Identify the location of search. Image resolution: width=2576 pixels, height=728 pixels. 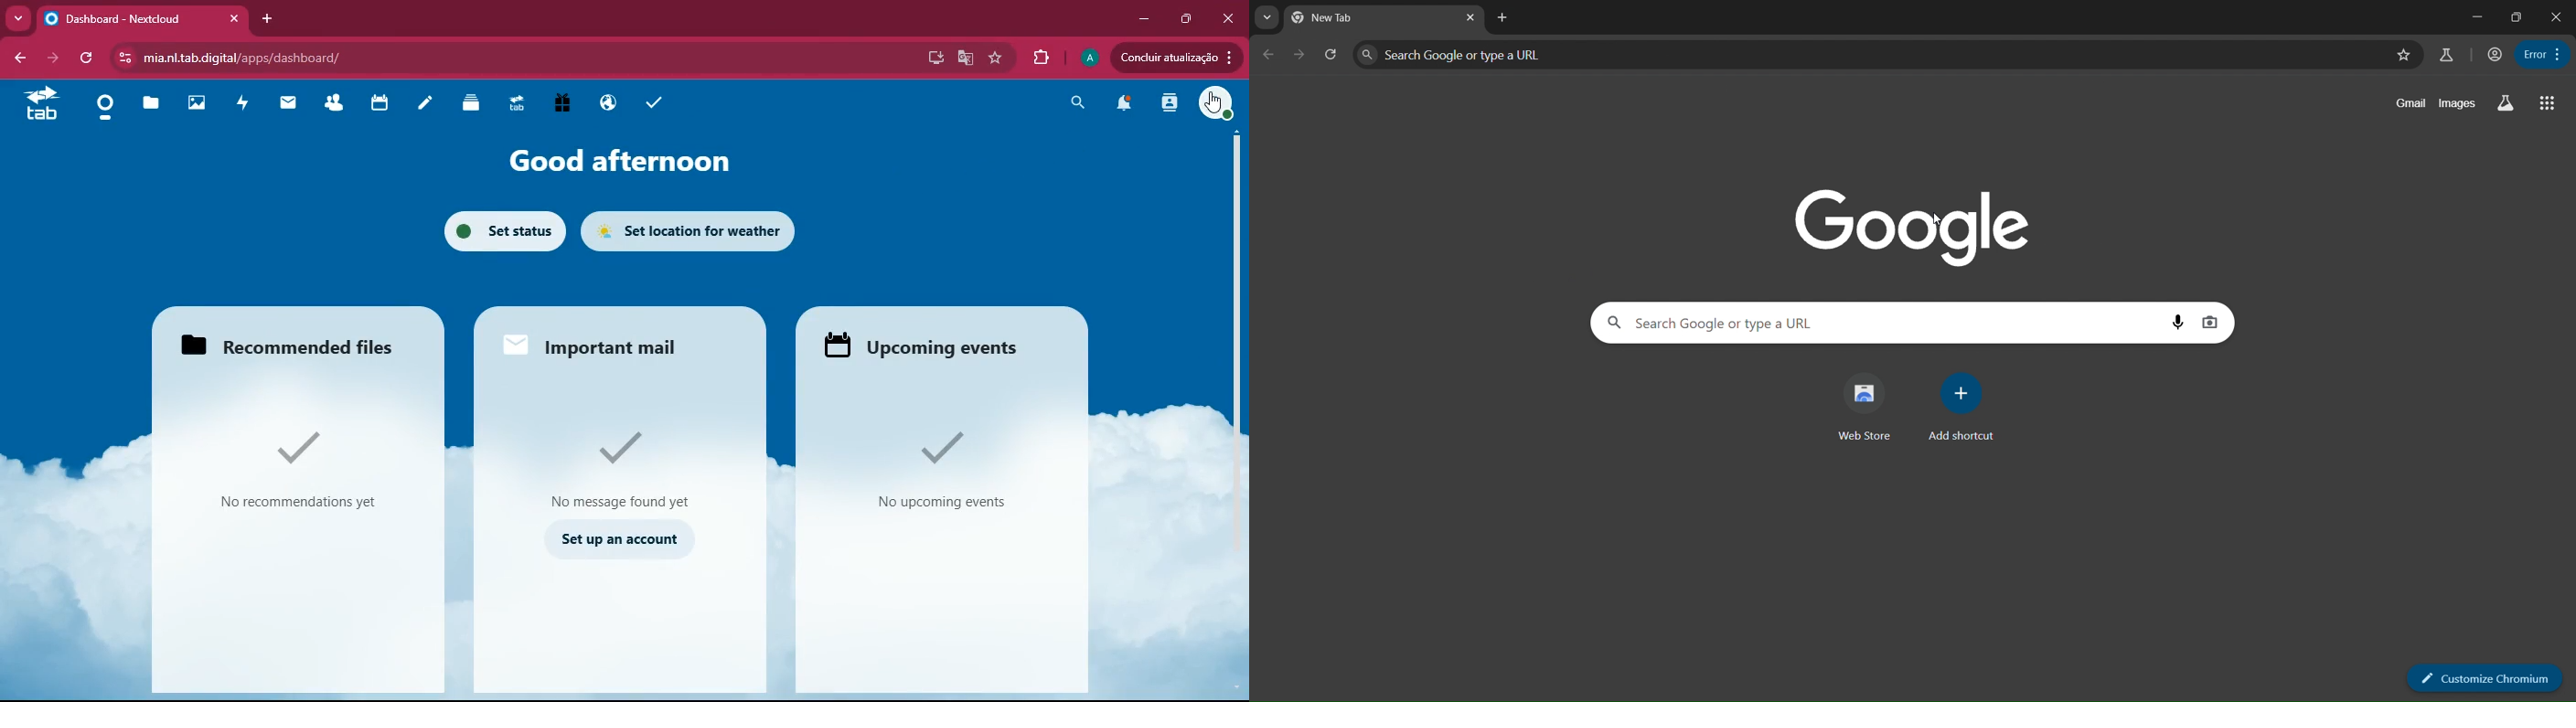
(1077, 103).